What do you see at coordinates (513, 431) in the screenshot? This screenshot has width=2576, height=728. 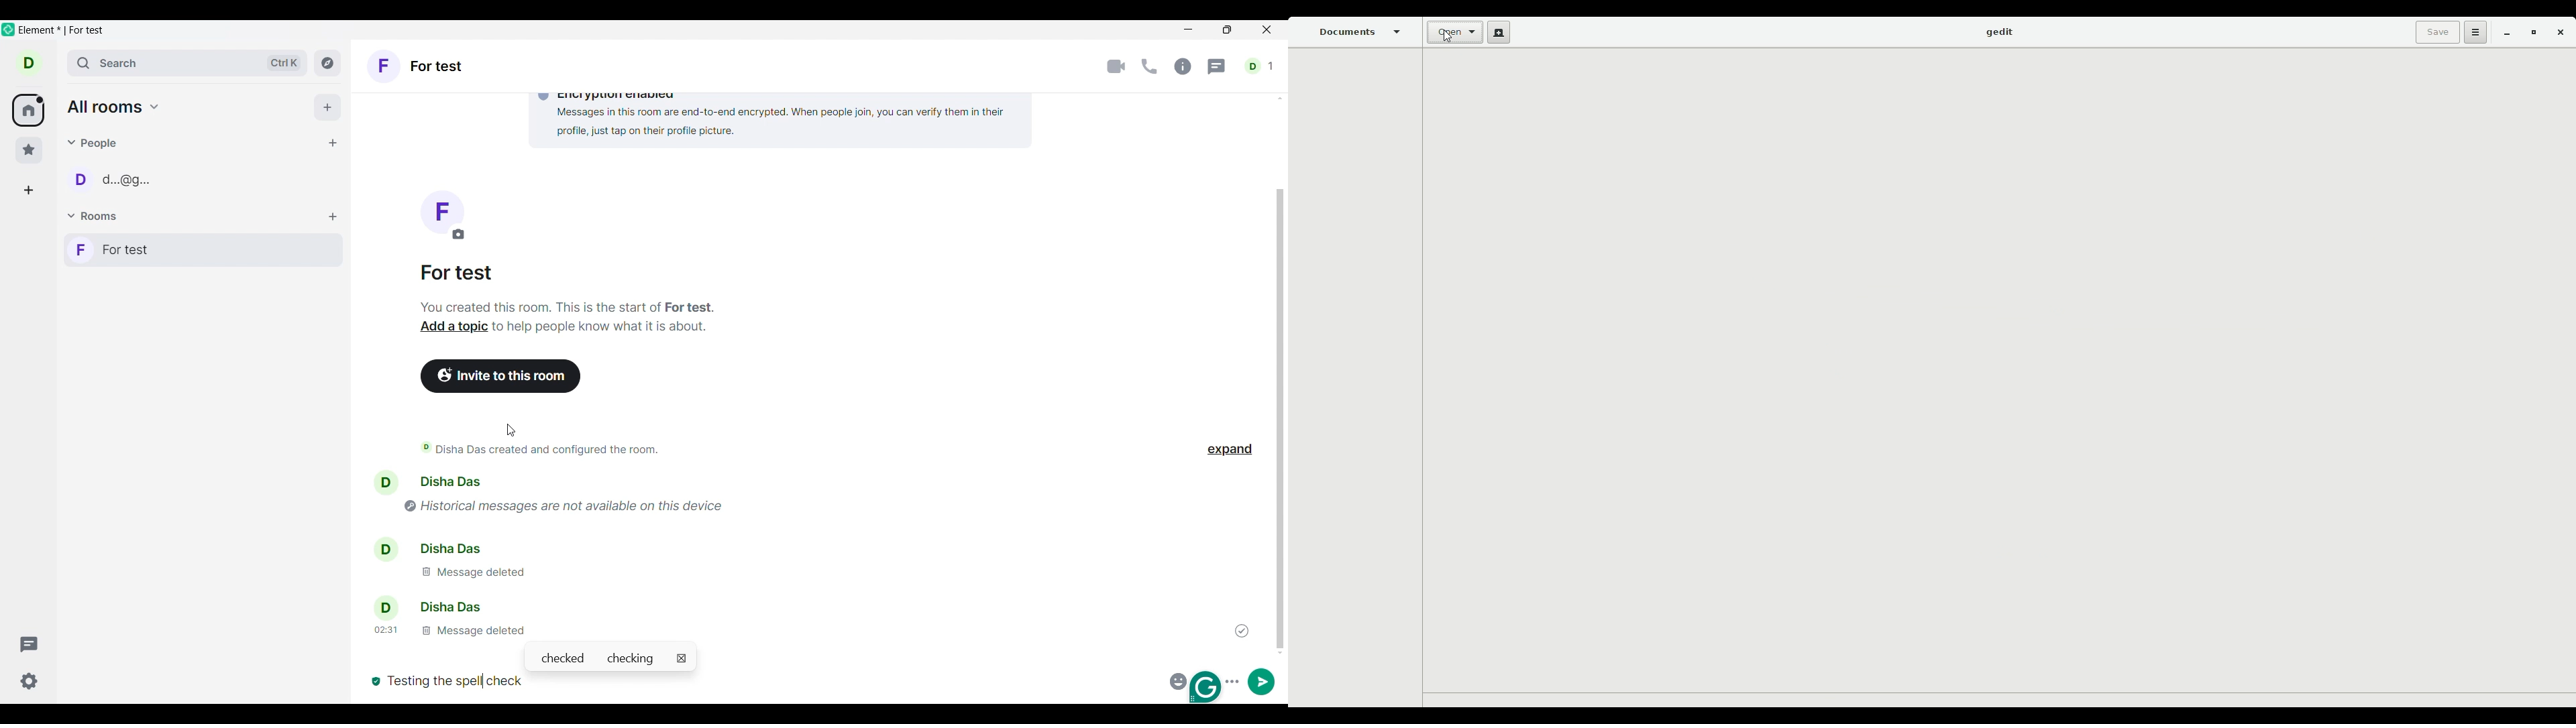 I see `cursor` at bounding box center [513, 431].